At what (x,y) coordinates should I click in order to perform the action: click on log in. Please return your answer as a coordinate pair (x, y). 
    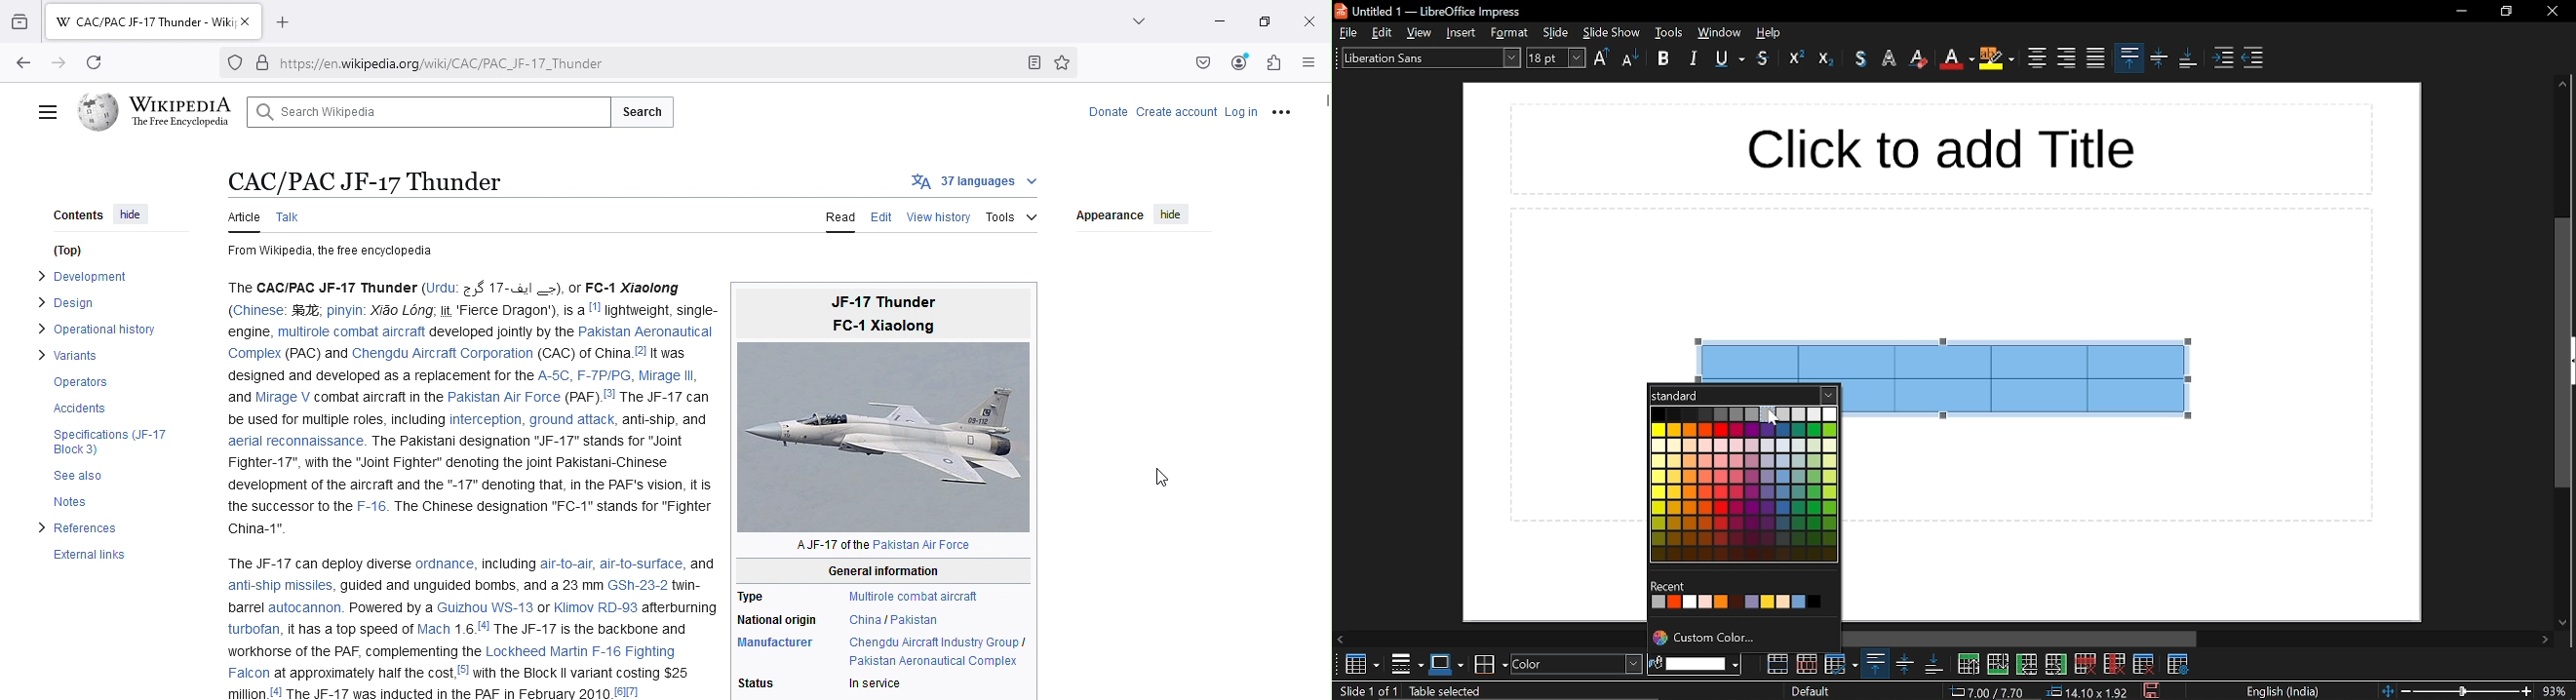
    Looking at the image, I should click on (1241, 113).